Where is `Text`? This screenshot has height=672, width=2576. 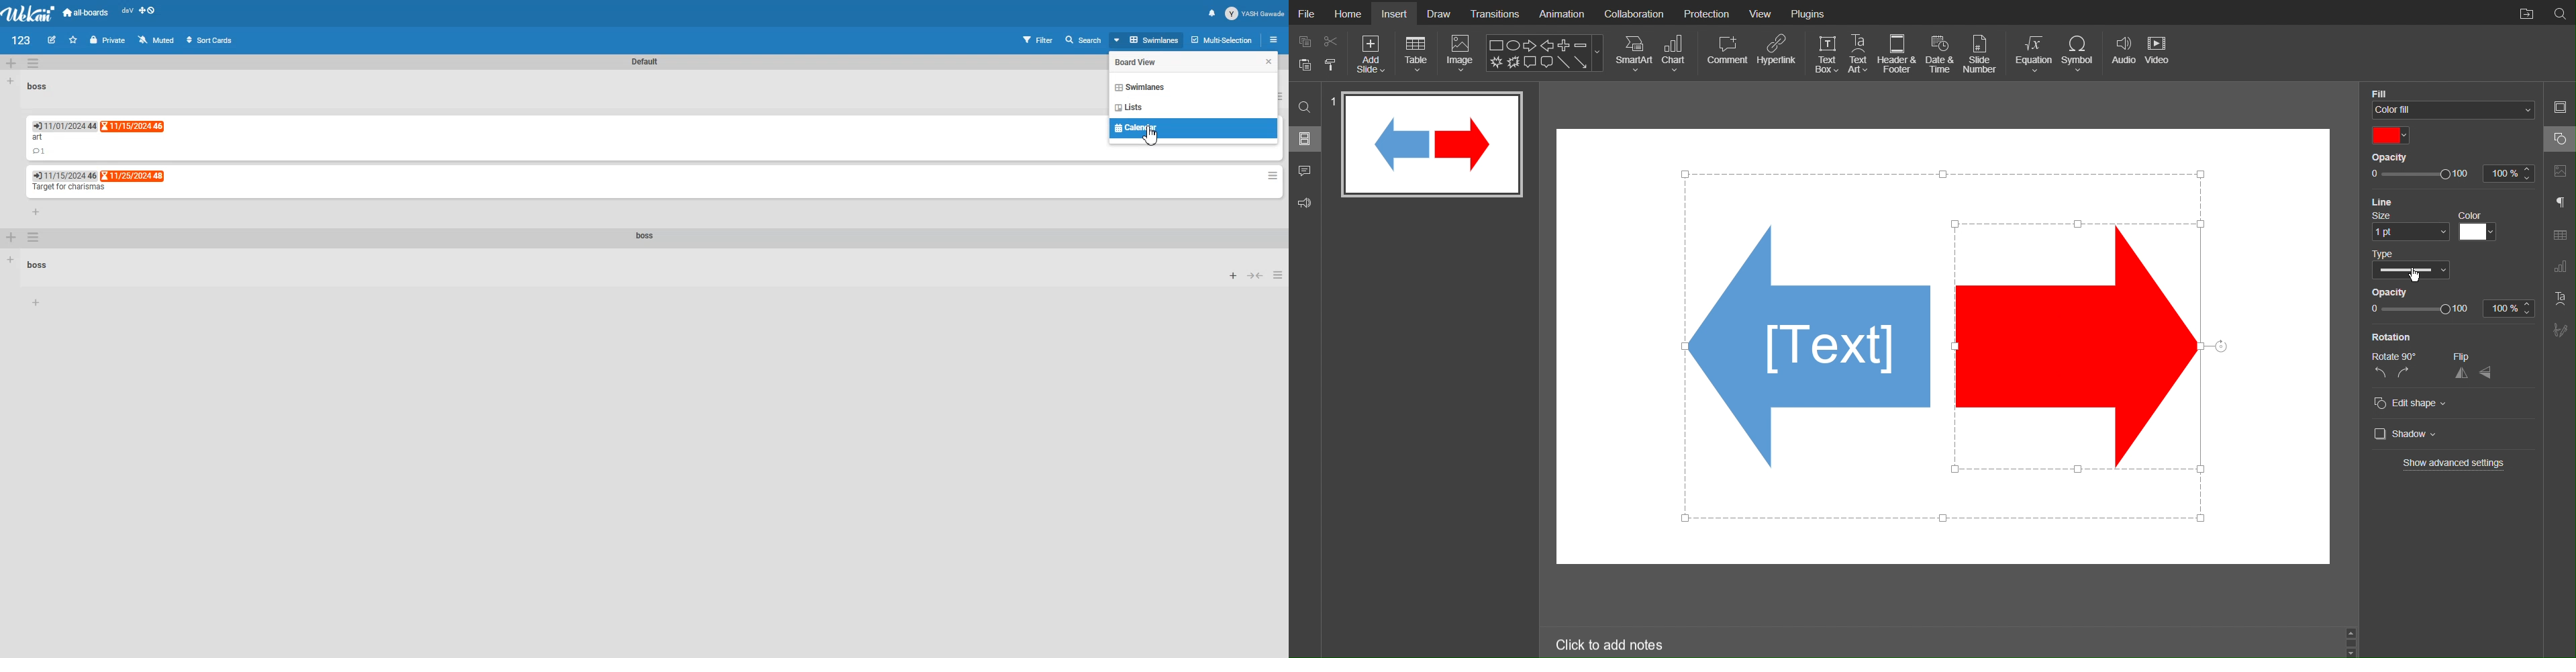 Text is located at coordinates (39, 85).